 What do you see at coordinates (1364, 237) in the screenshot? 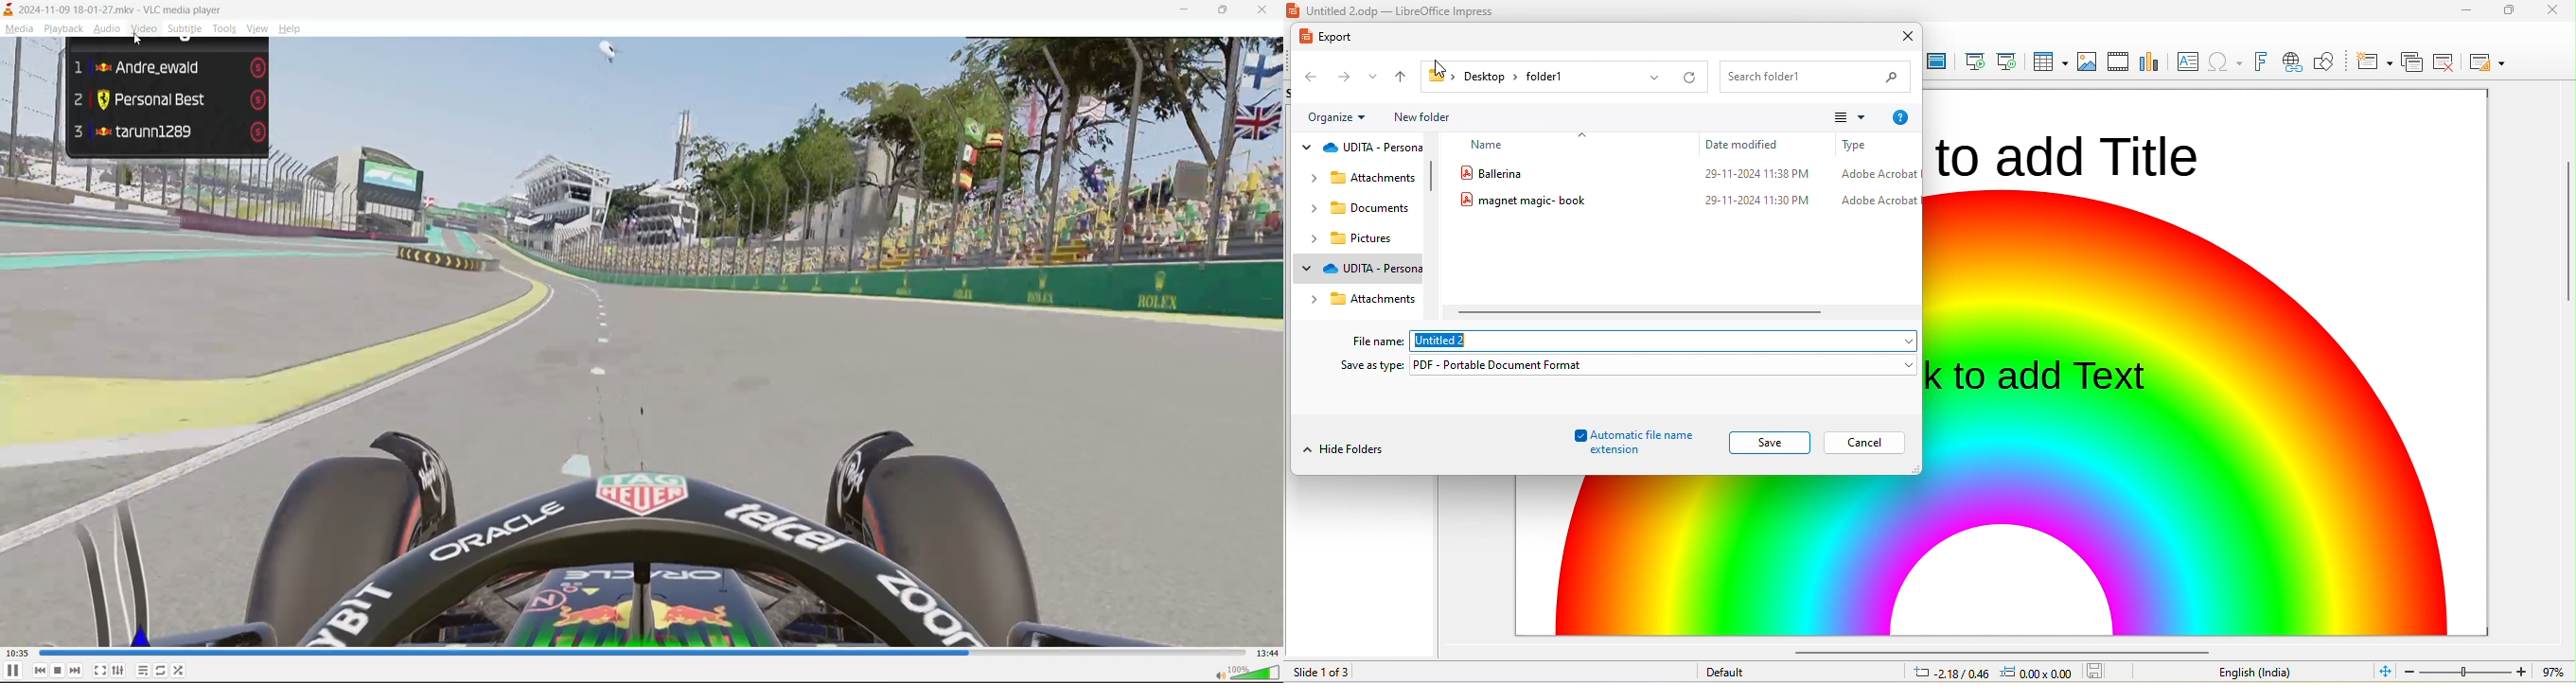
I see `pictures` at bounding box center [1364, 237].